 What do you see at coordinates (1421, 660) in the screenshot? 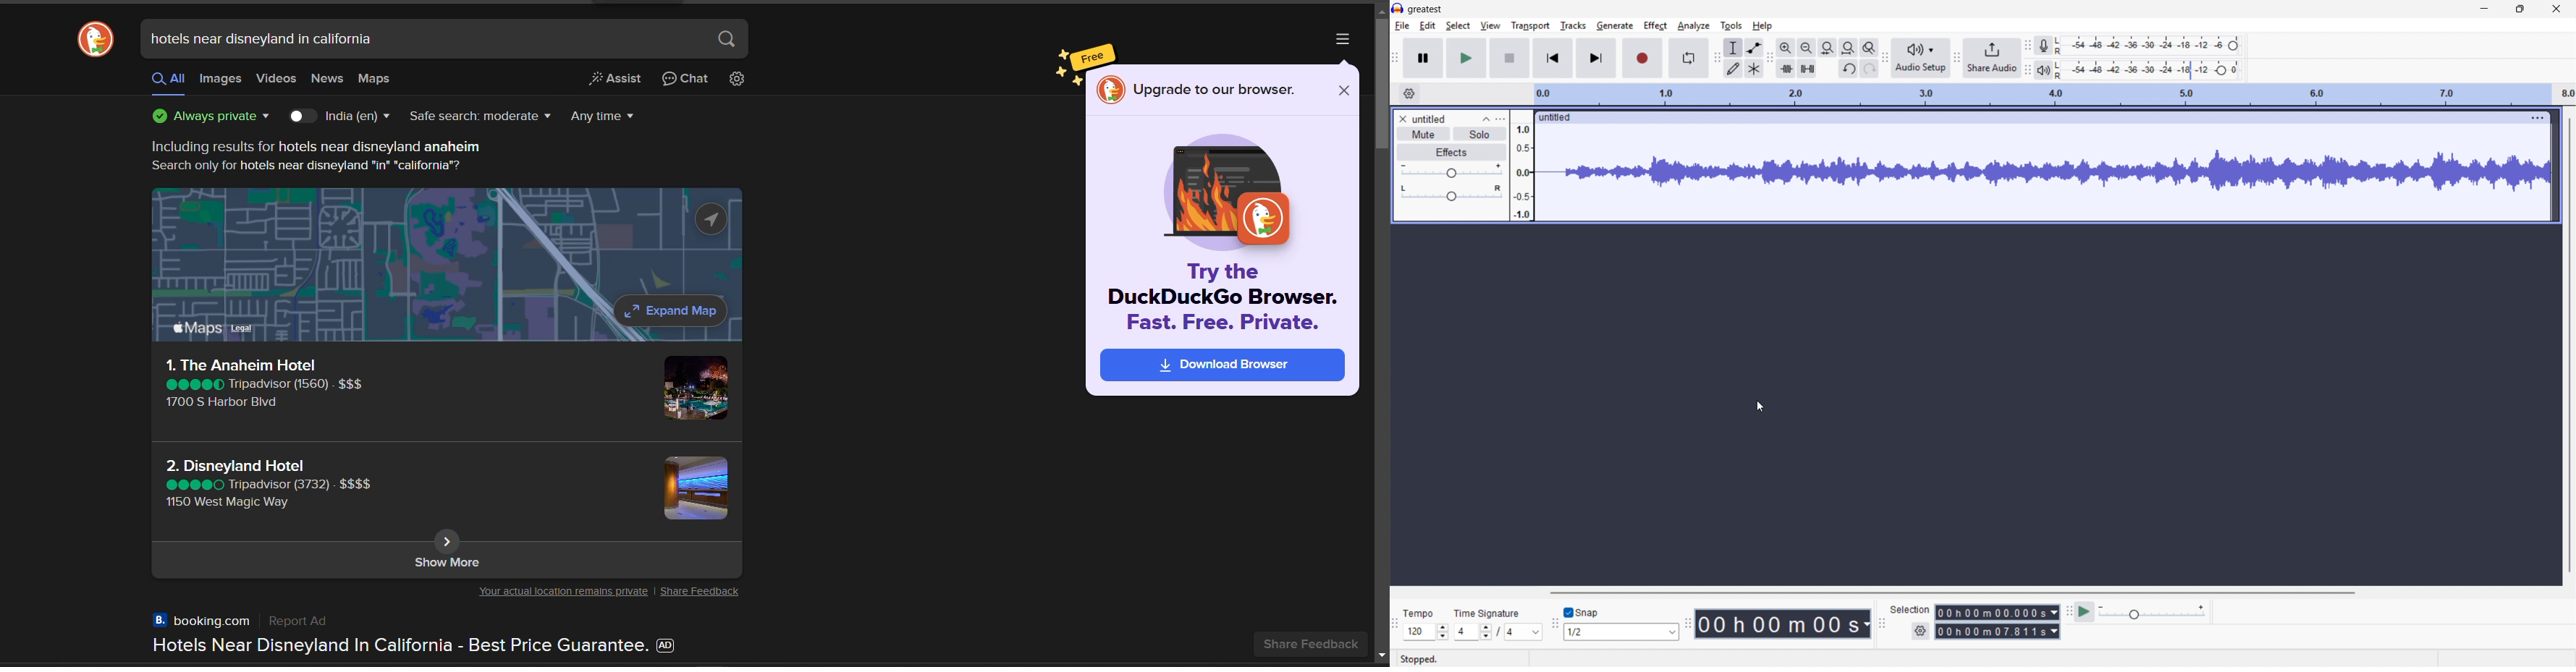
I see `stopped` at bounding box center [1421, 660].